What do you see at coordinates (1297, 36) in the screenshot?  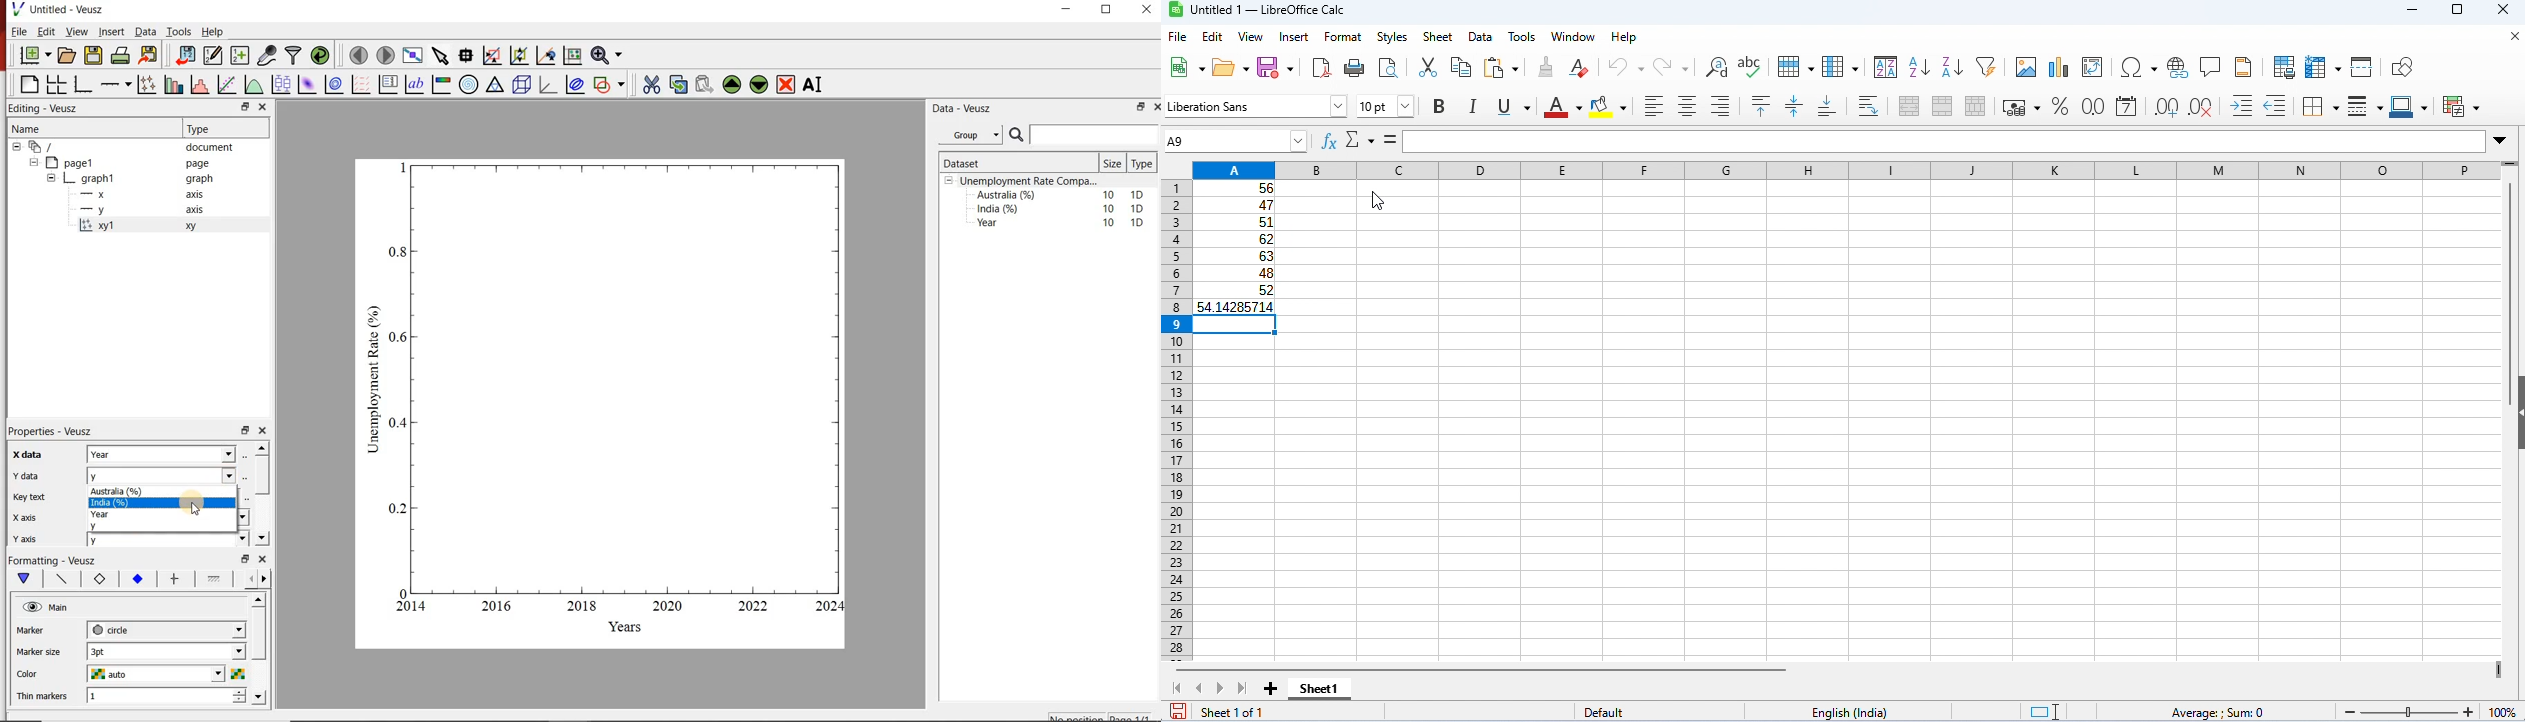 I see `insert` at bounding box center [1297, 36].